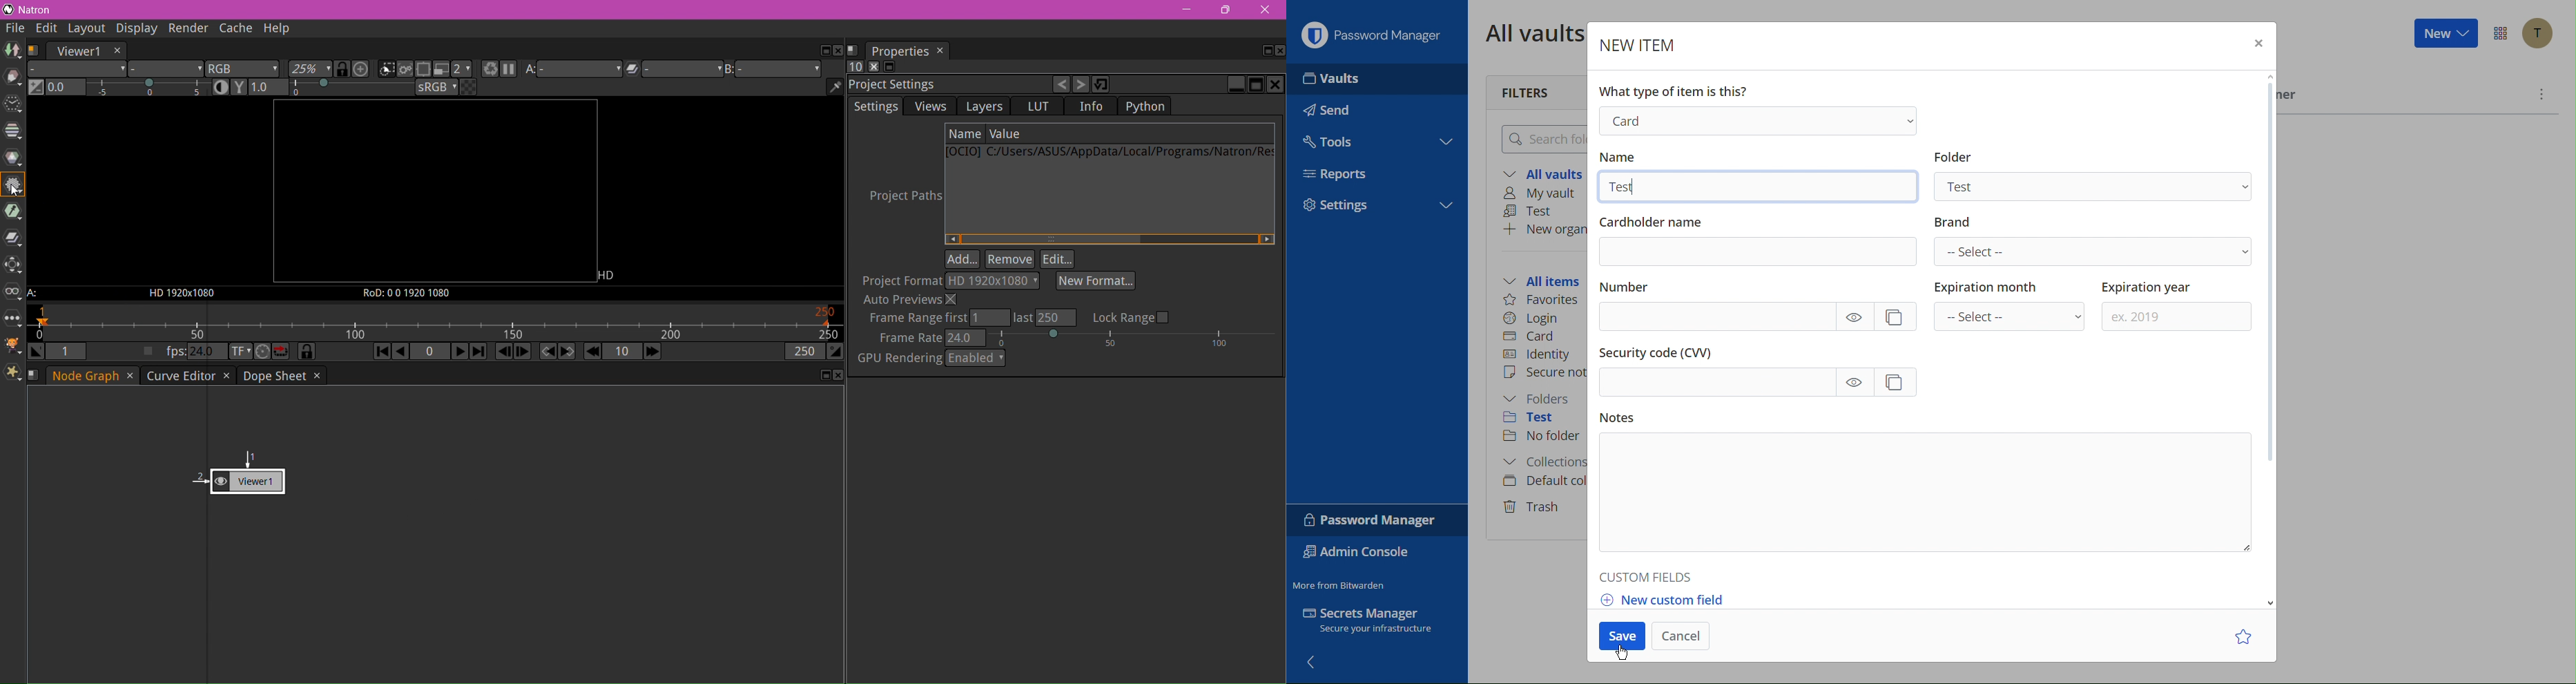  Describe the element at coordinates (1093, 107) in the screenshot. I see `Info` at that location.